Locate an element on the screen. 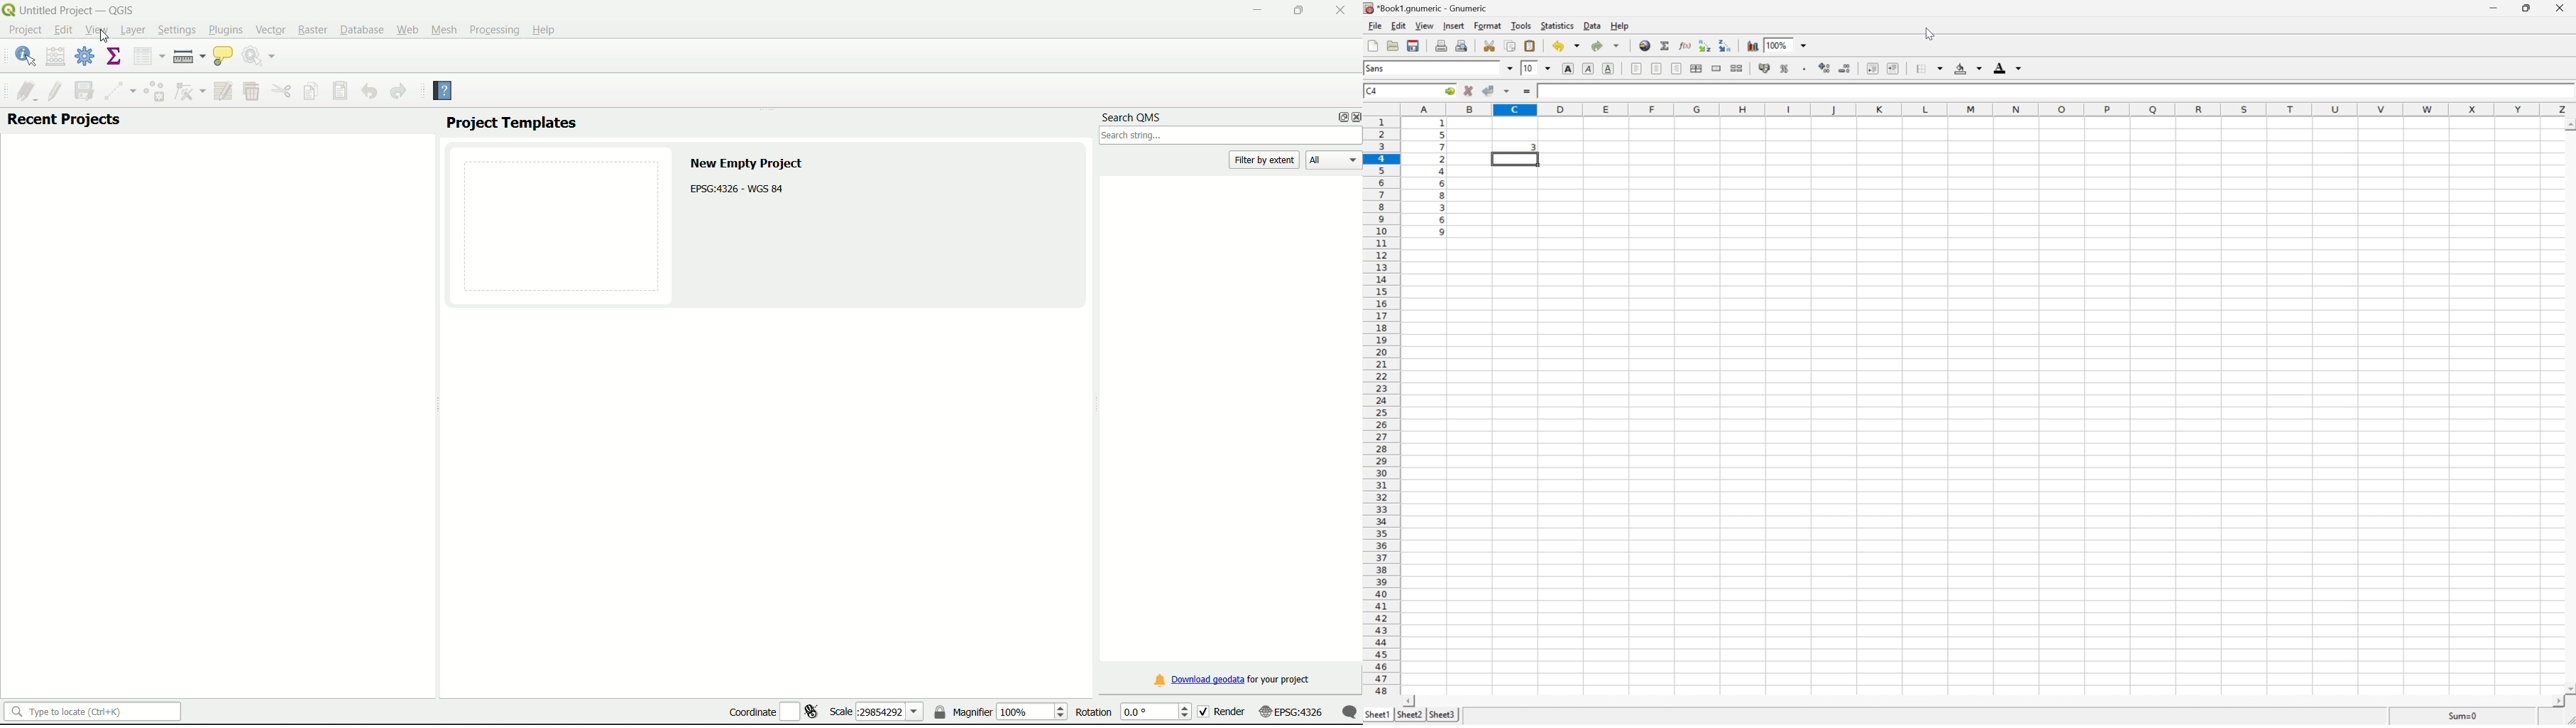  current edit is located at coordinates (26, 91).